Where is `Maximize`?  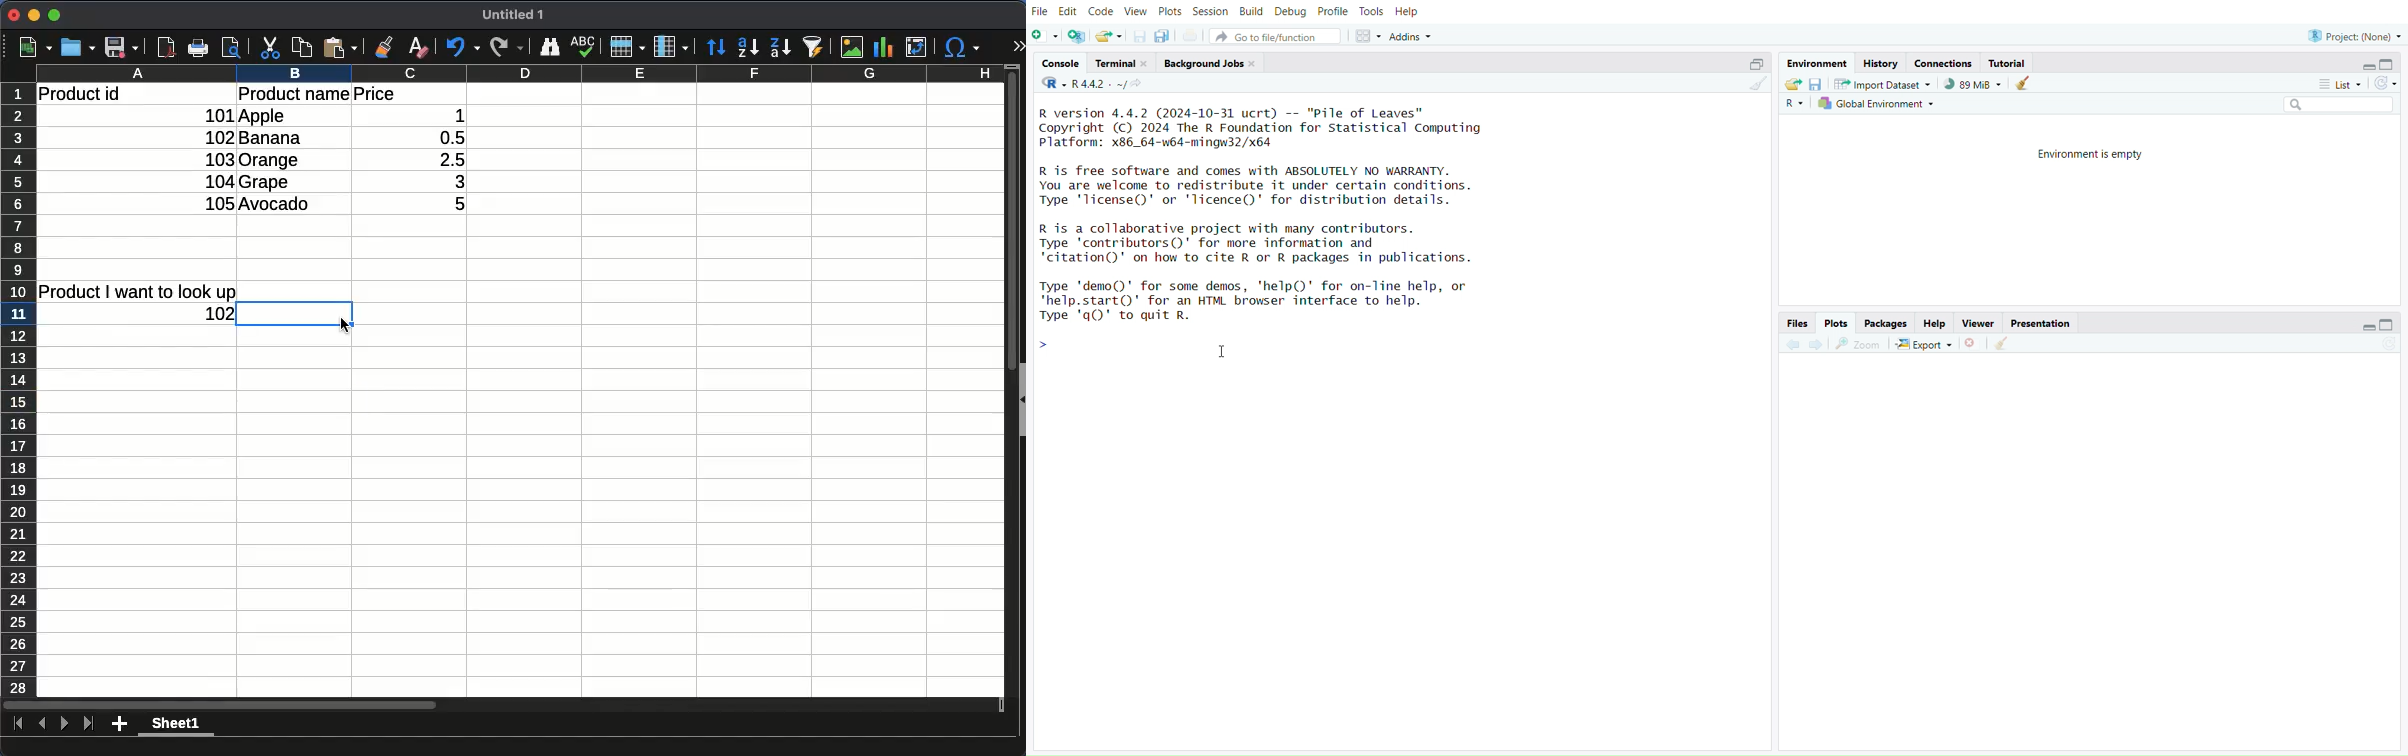 Maximize is located at coordinates (1752, 66).